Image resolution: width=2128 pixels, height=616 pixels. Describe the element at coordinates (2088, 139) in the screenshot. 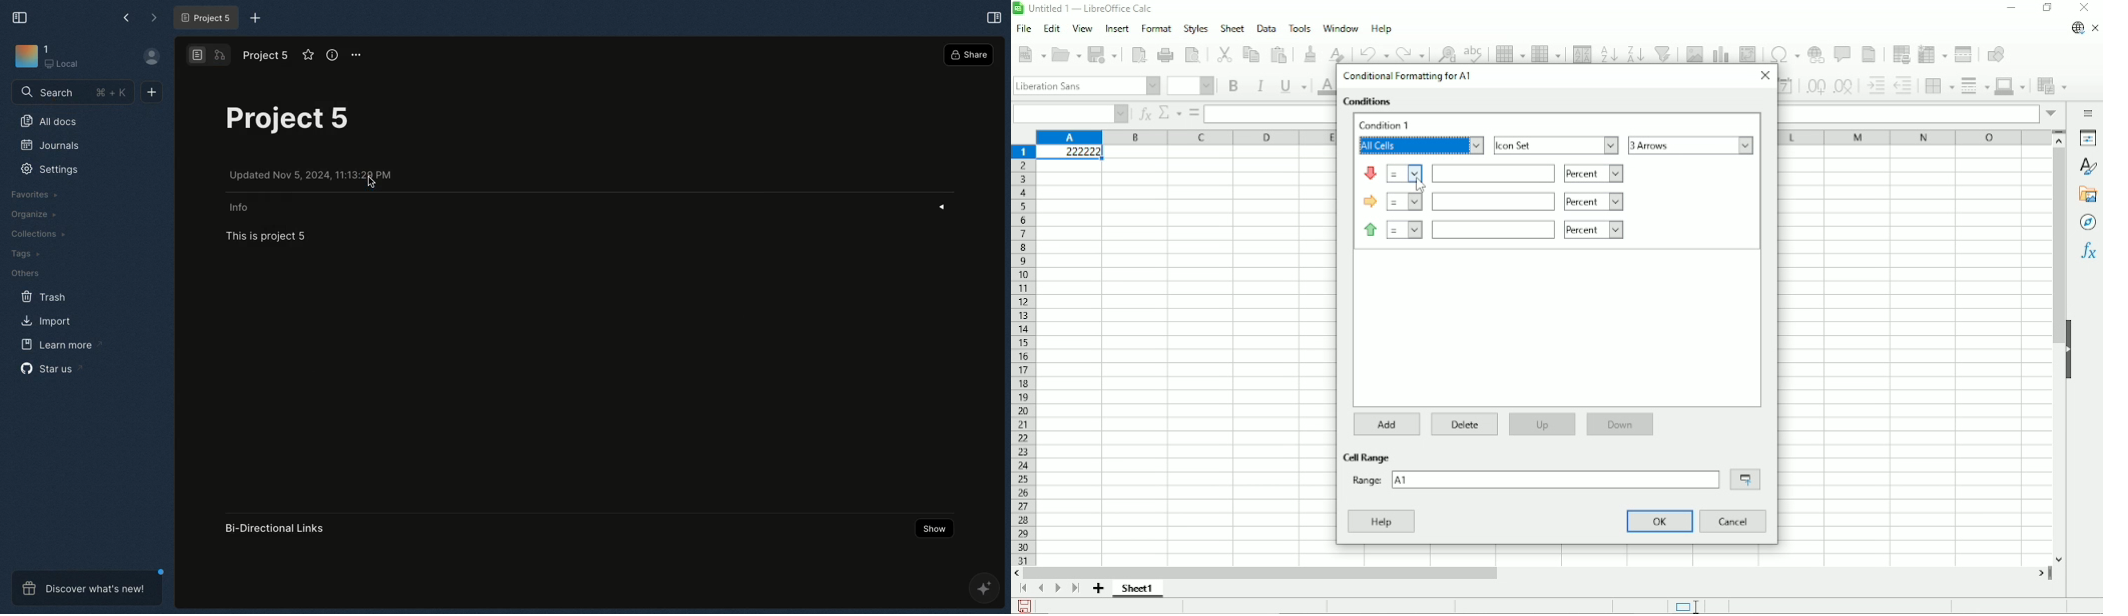

I see `Properties` at that location.